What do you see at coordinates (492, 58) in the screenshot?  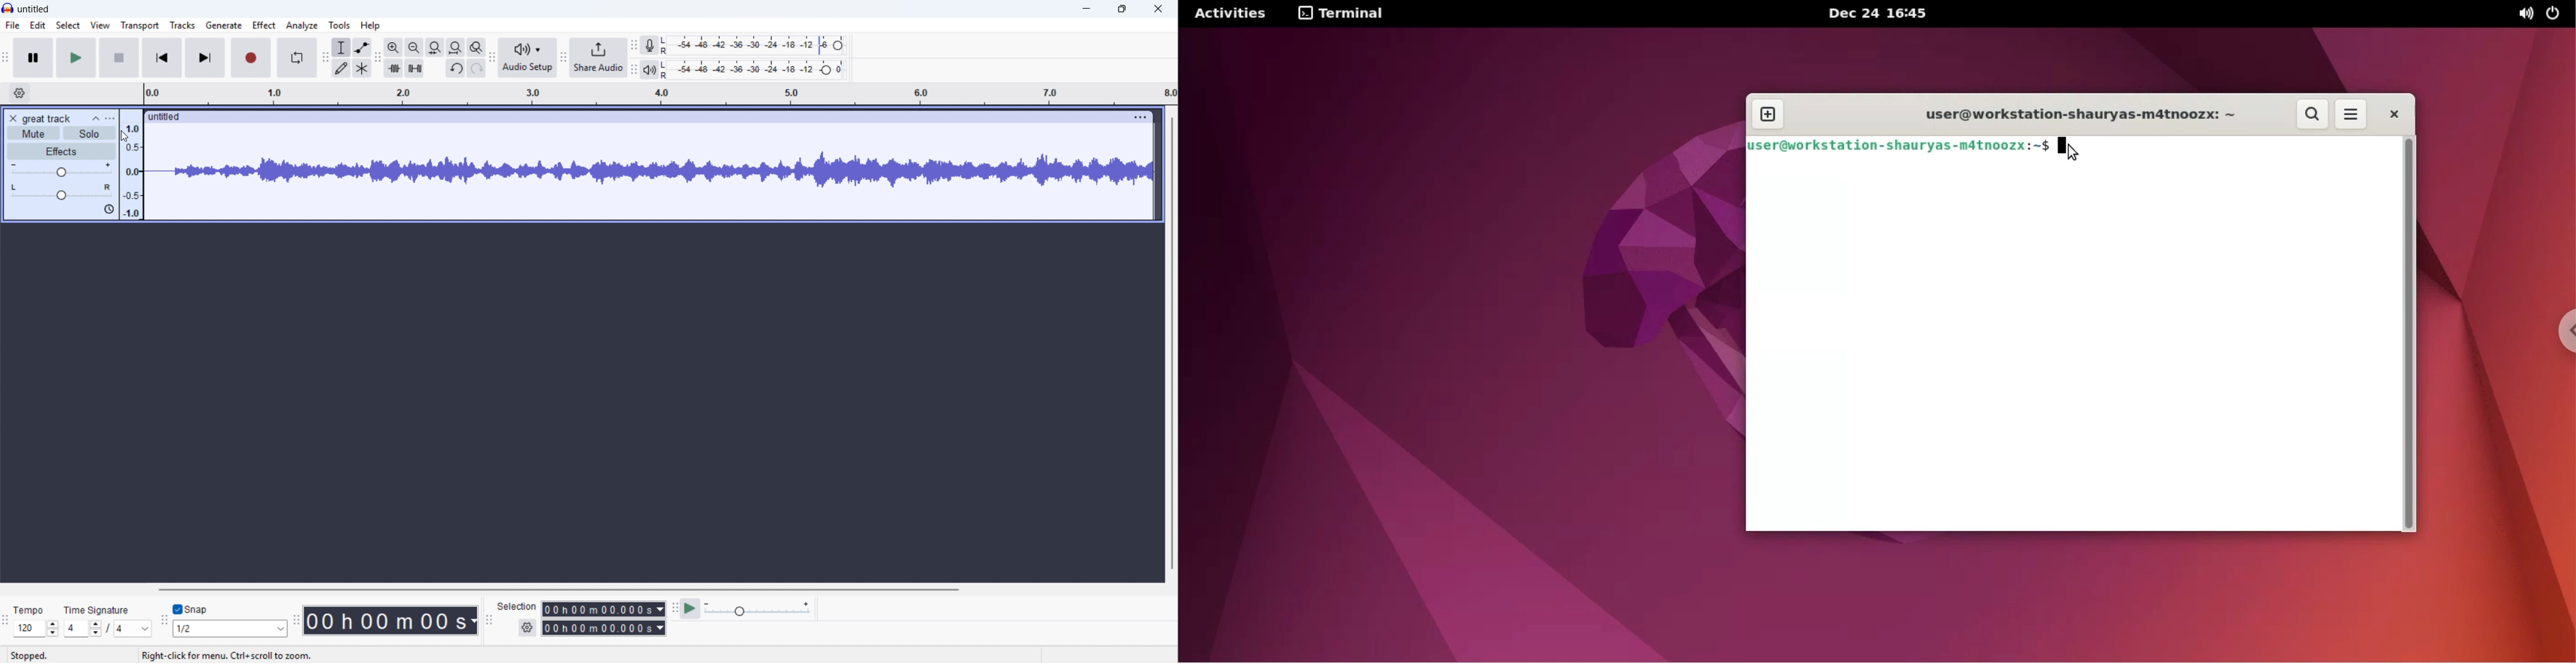 I see `Audio setup toolbar ` at bounding box center [492, 58].